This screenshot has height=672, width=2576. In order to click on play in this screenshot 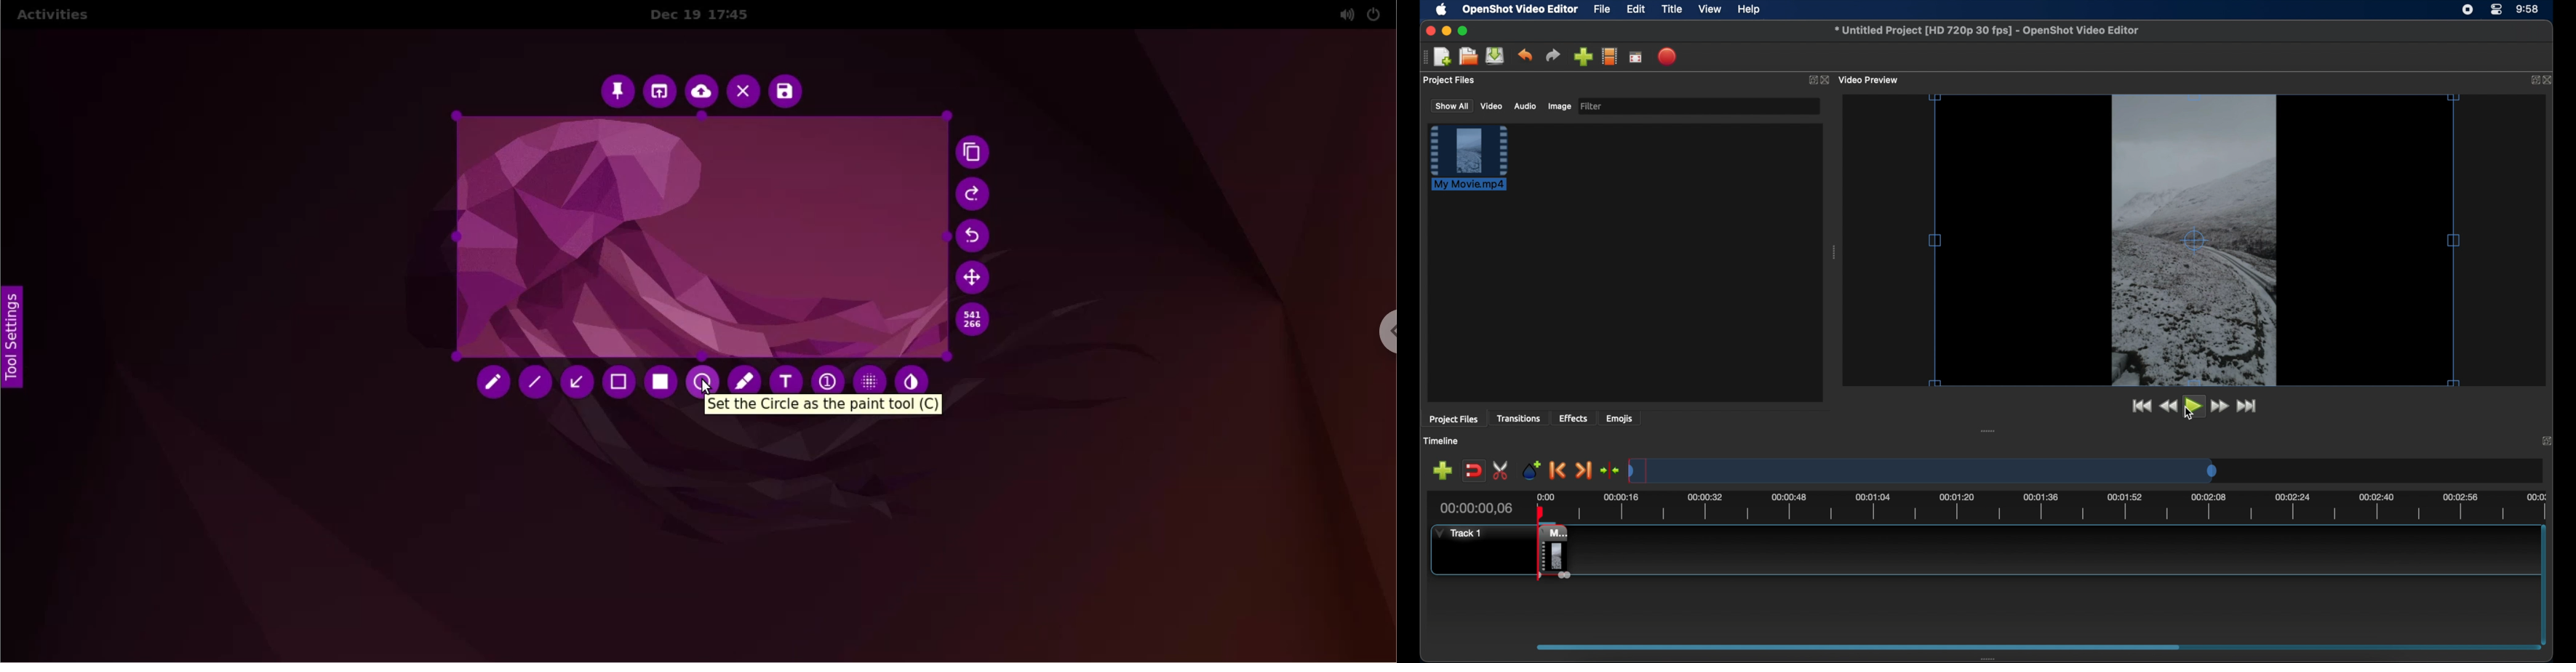, I will do `click(2192, 413)`.